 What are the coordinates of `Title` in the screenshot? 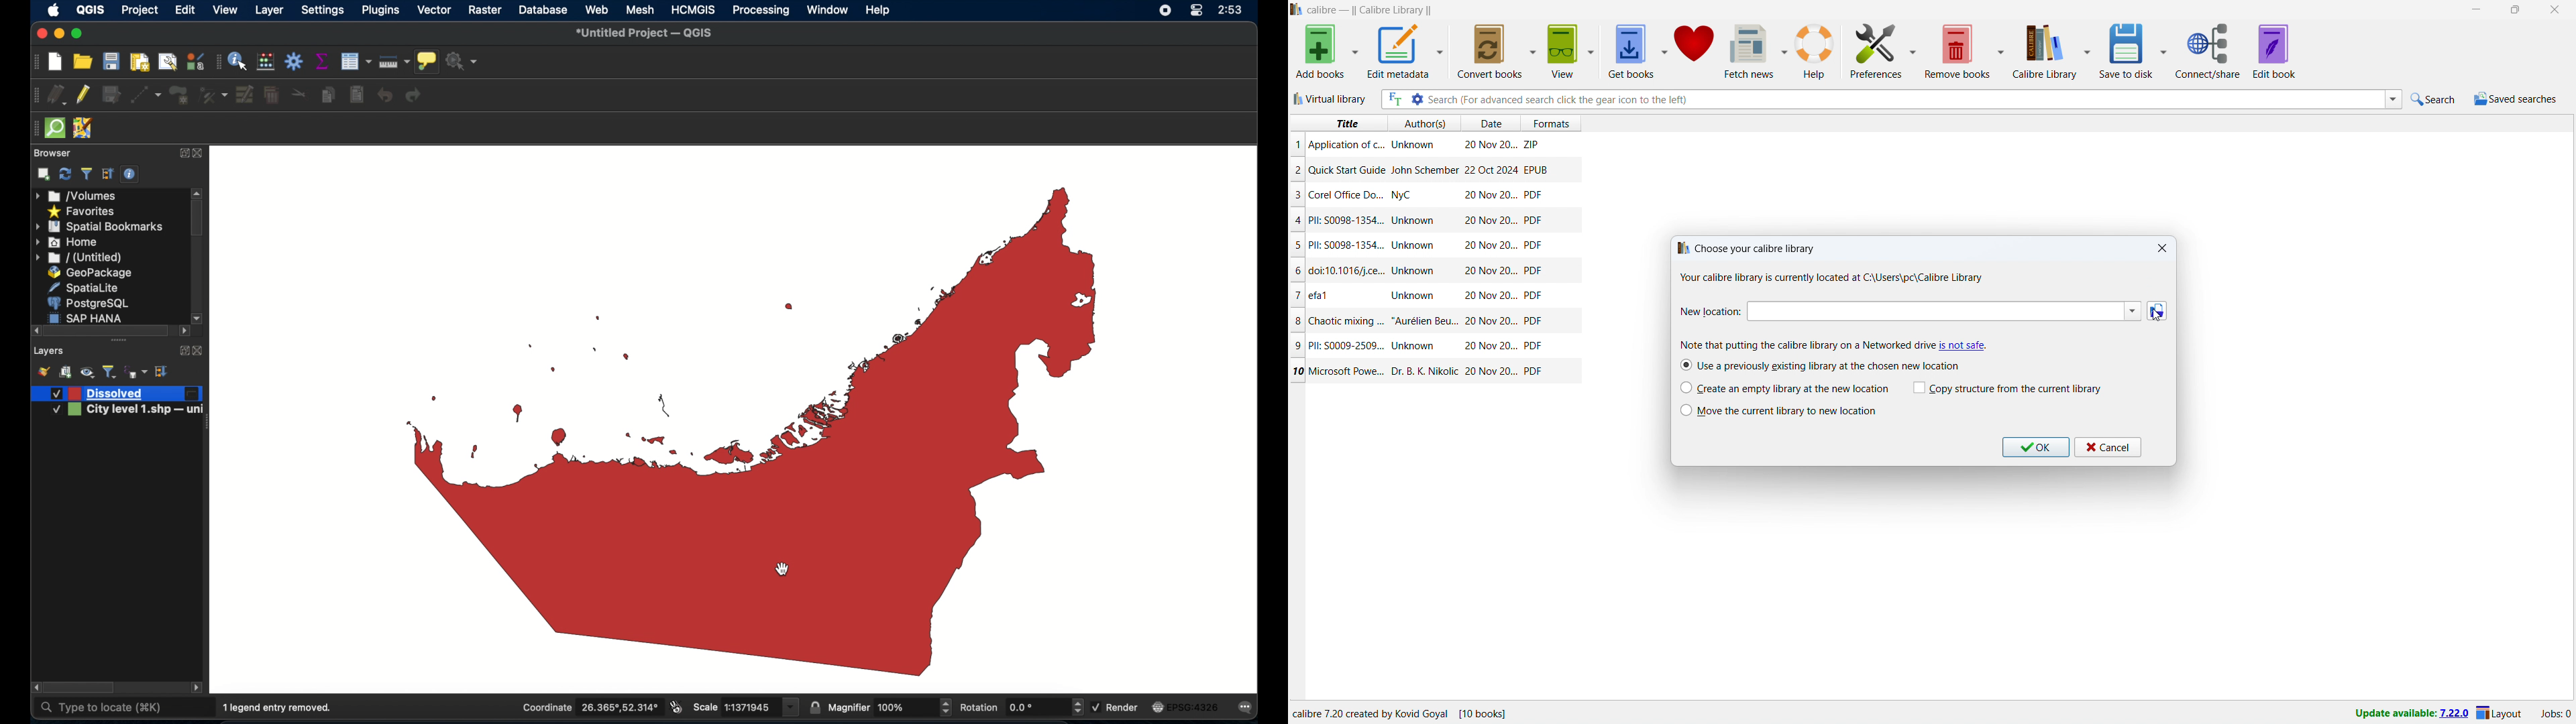 It's located at (1350, 371).